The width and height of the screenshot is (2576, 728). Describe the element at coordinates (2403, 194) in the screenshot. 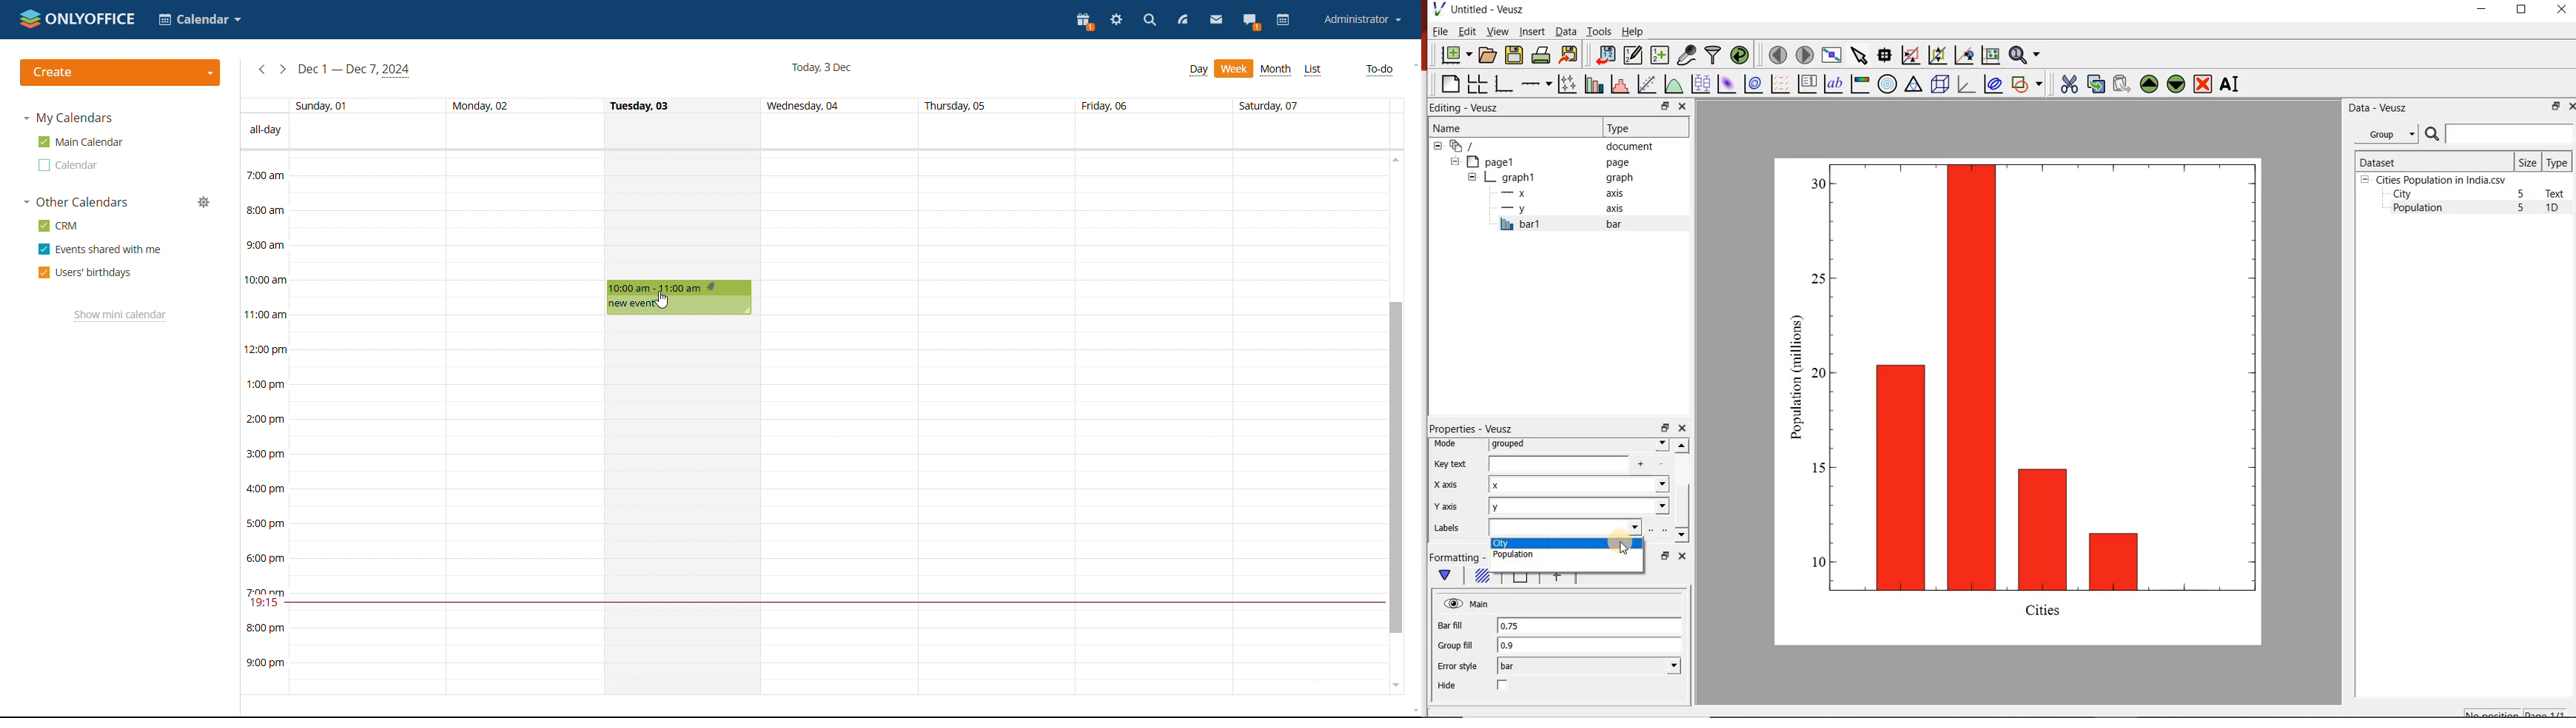

I see `City` at that location.